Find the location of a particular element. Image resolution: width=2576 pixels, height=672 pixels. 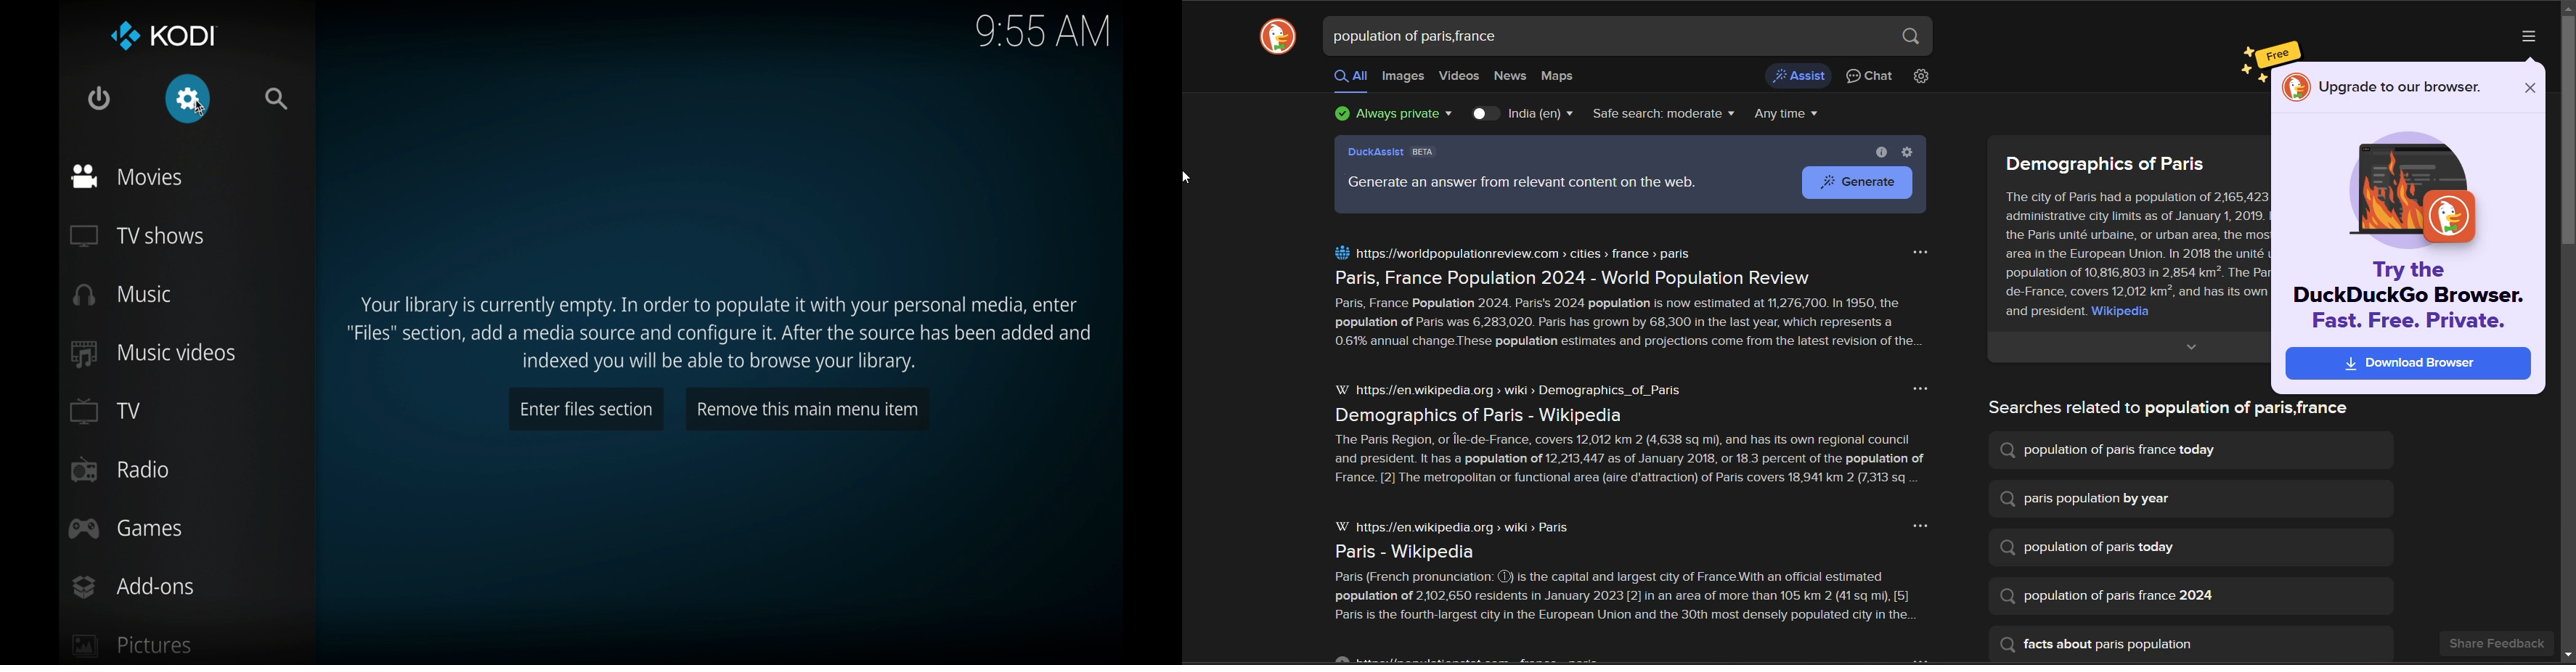

image is located at coordinates (2411, 190).